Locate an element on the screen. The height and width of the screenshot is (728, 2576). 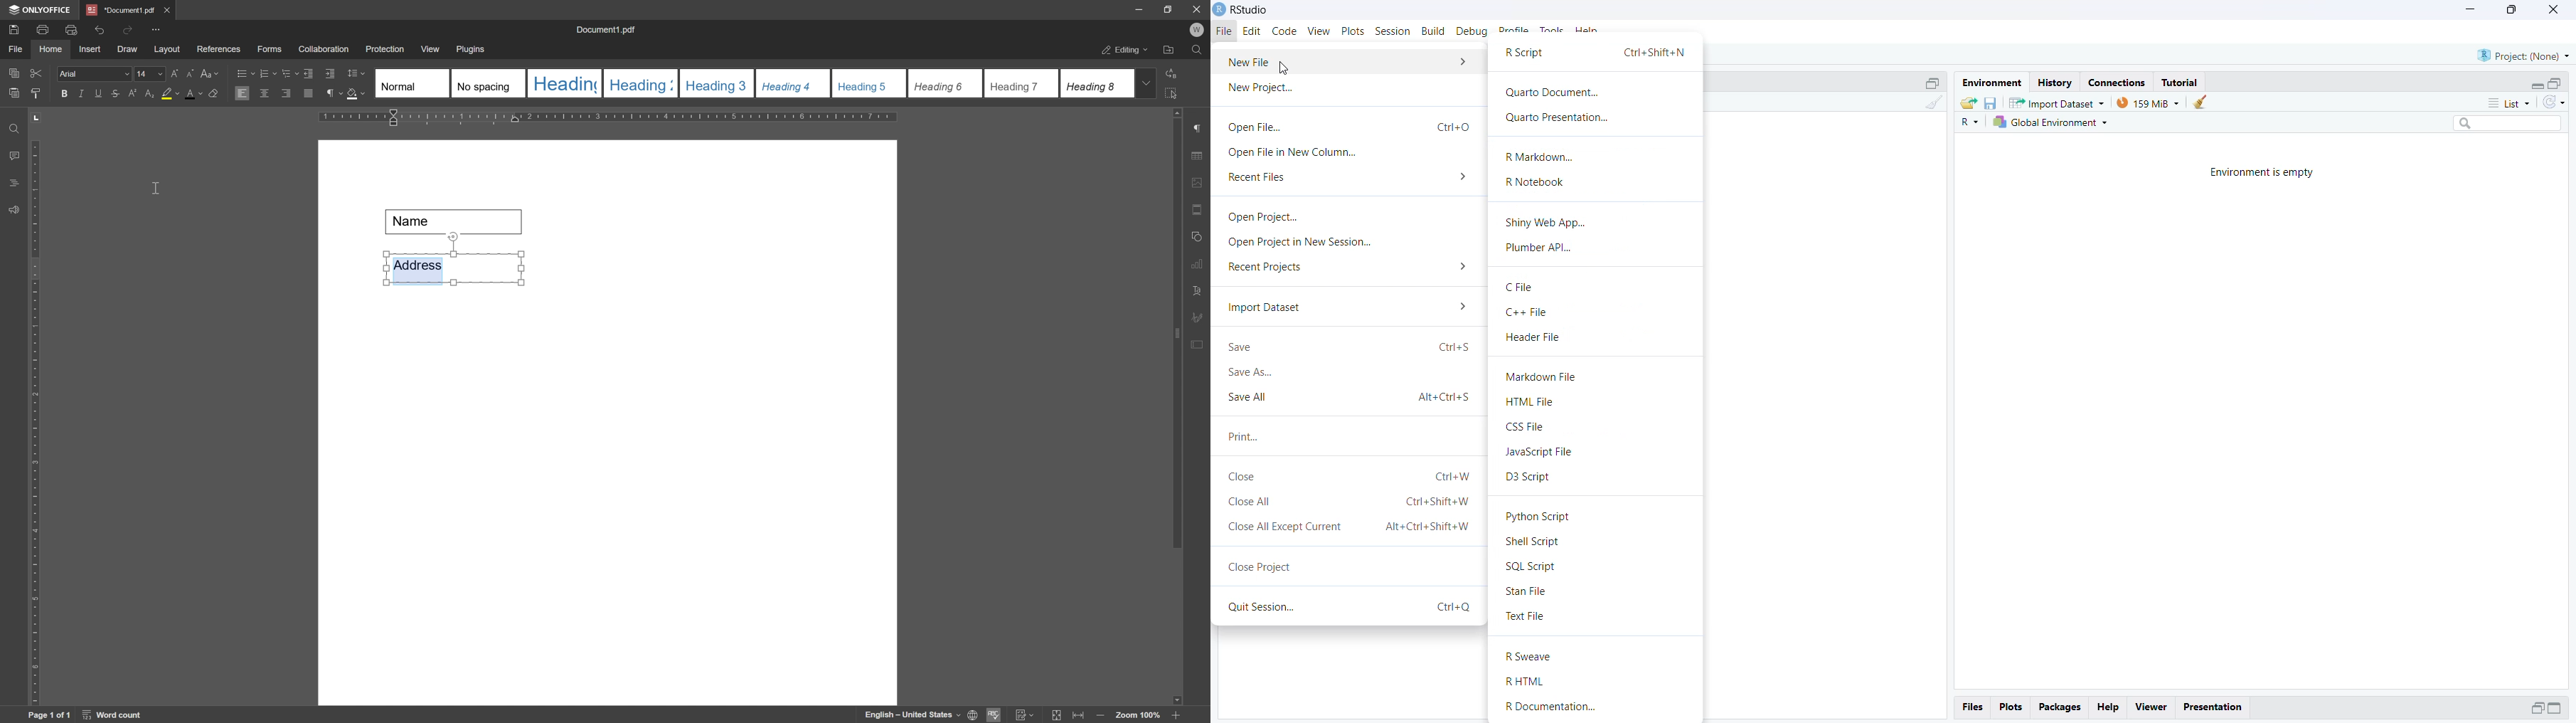
New file is located at coordinates (1346, 61).